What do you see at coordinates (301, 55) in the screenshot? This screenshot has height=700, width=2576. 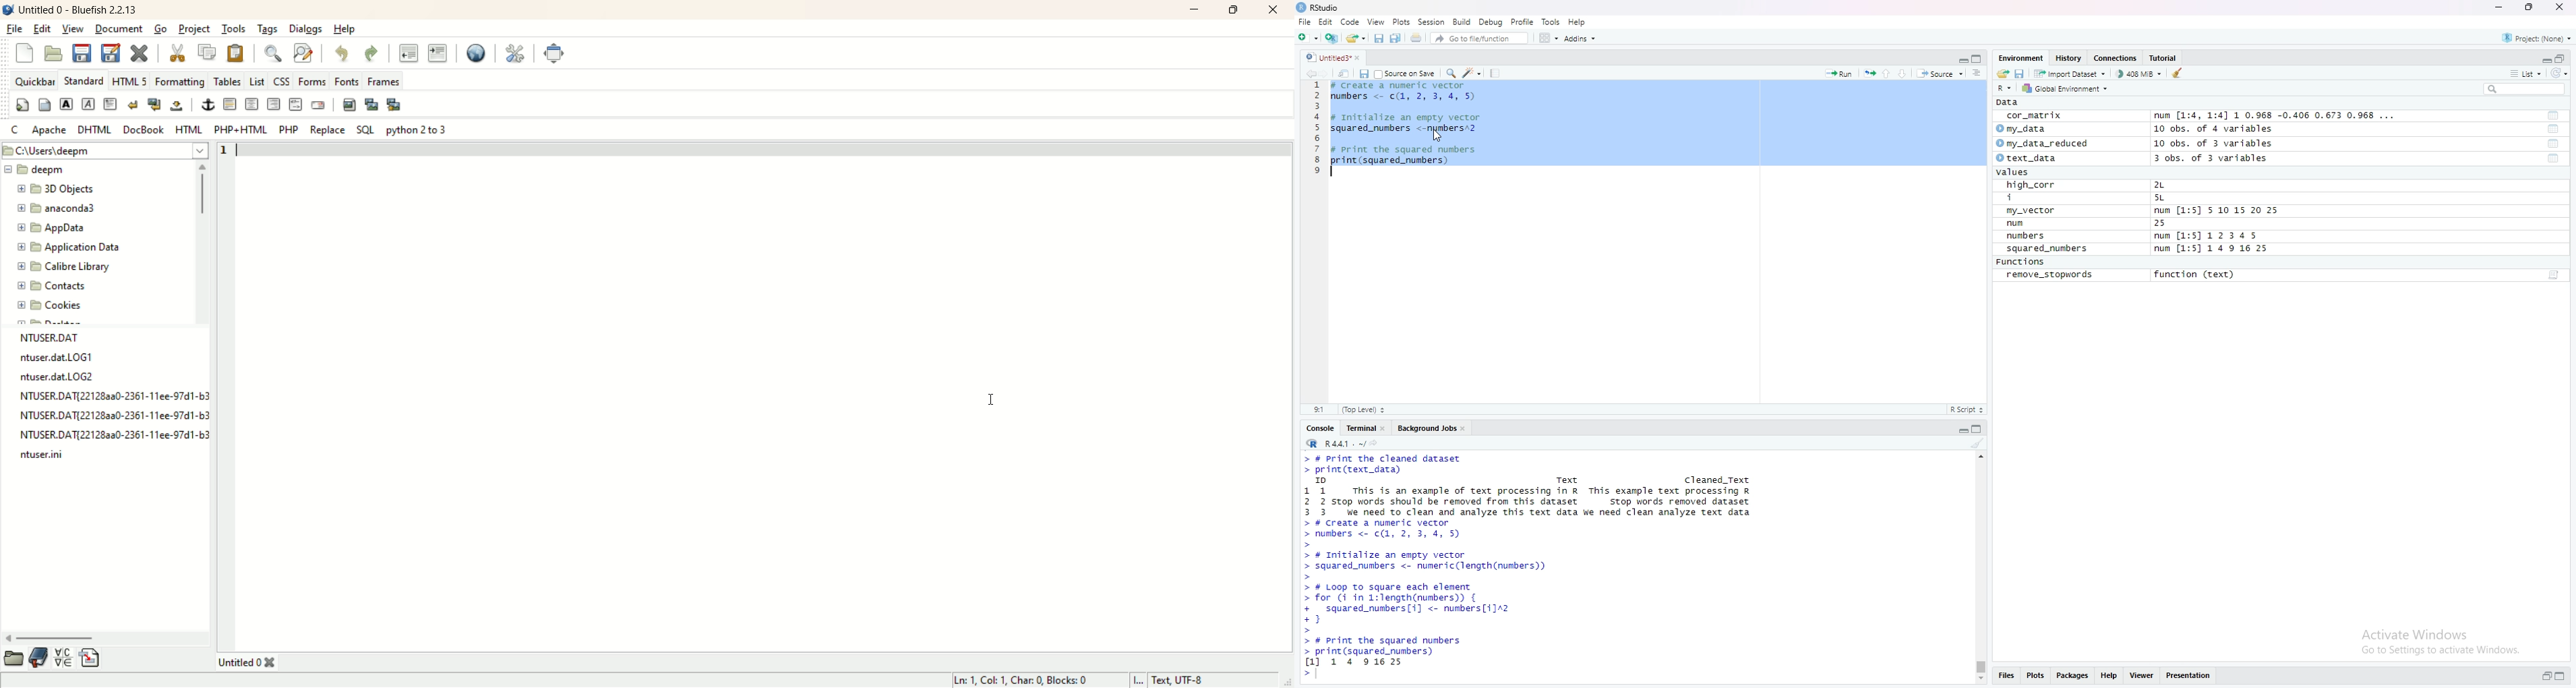 I see `advance find and replace` at bounding box center [301, 55].